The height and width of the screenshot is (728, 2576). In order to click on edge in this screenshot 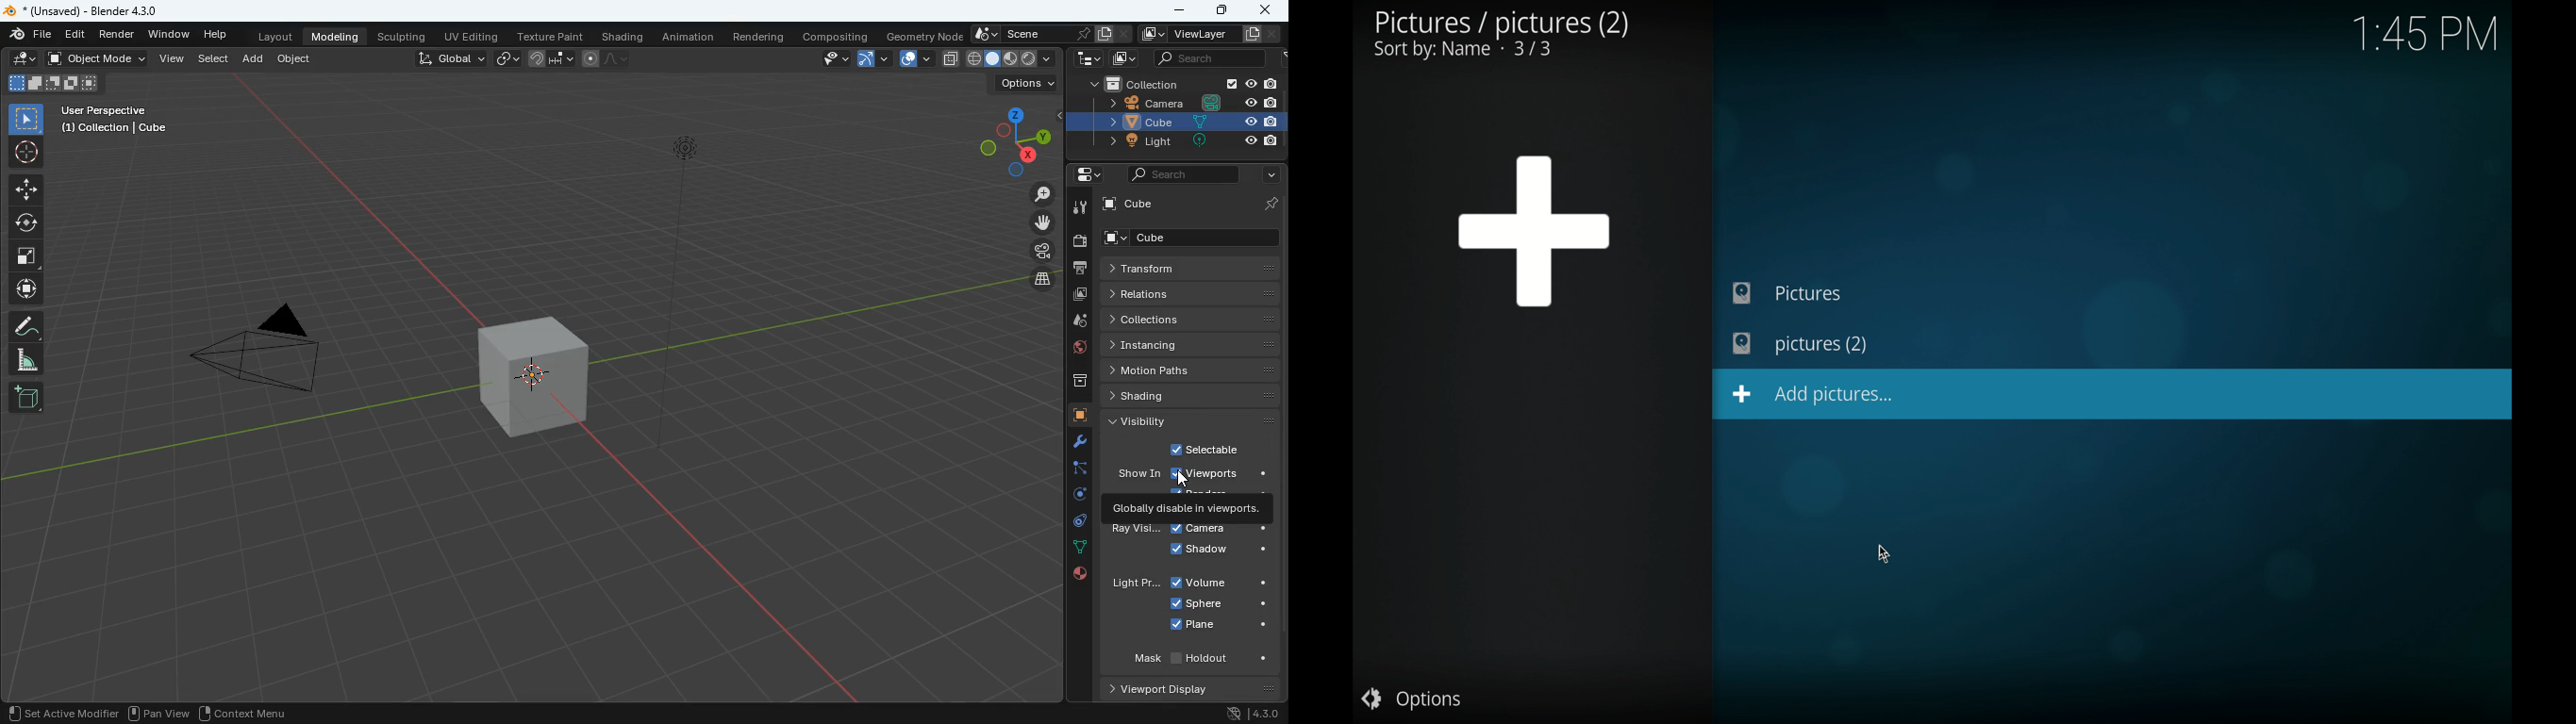, I will do `click(1075, 468)`.